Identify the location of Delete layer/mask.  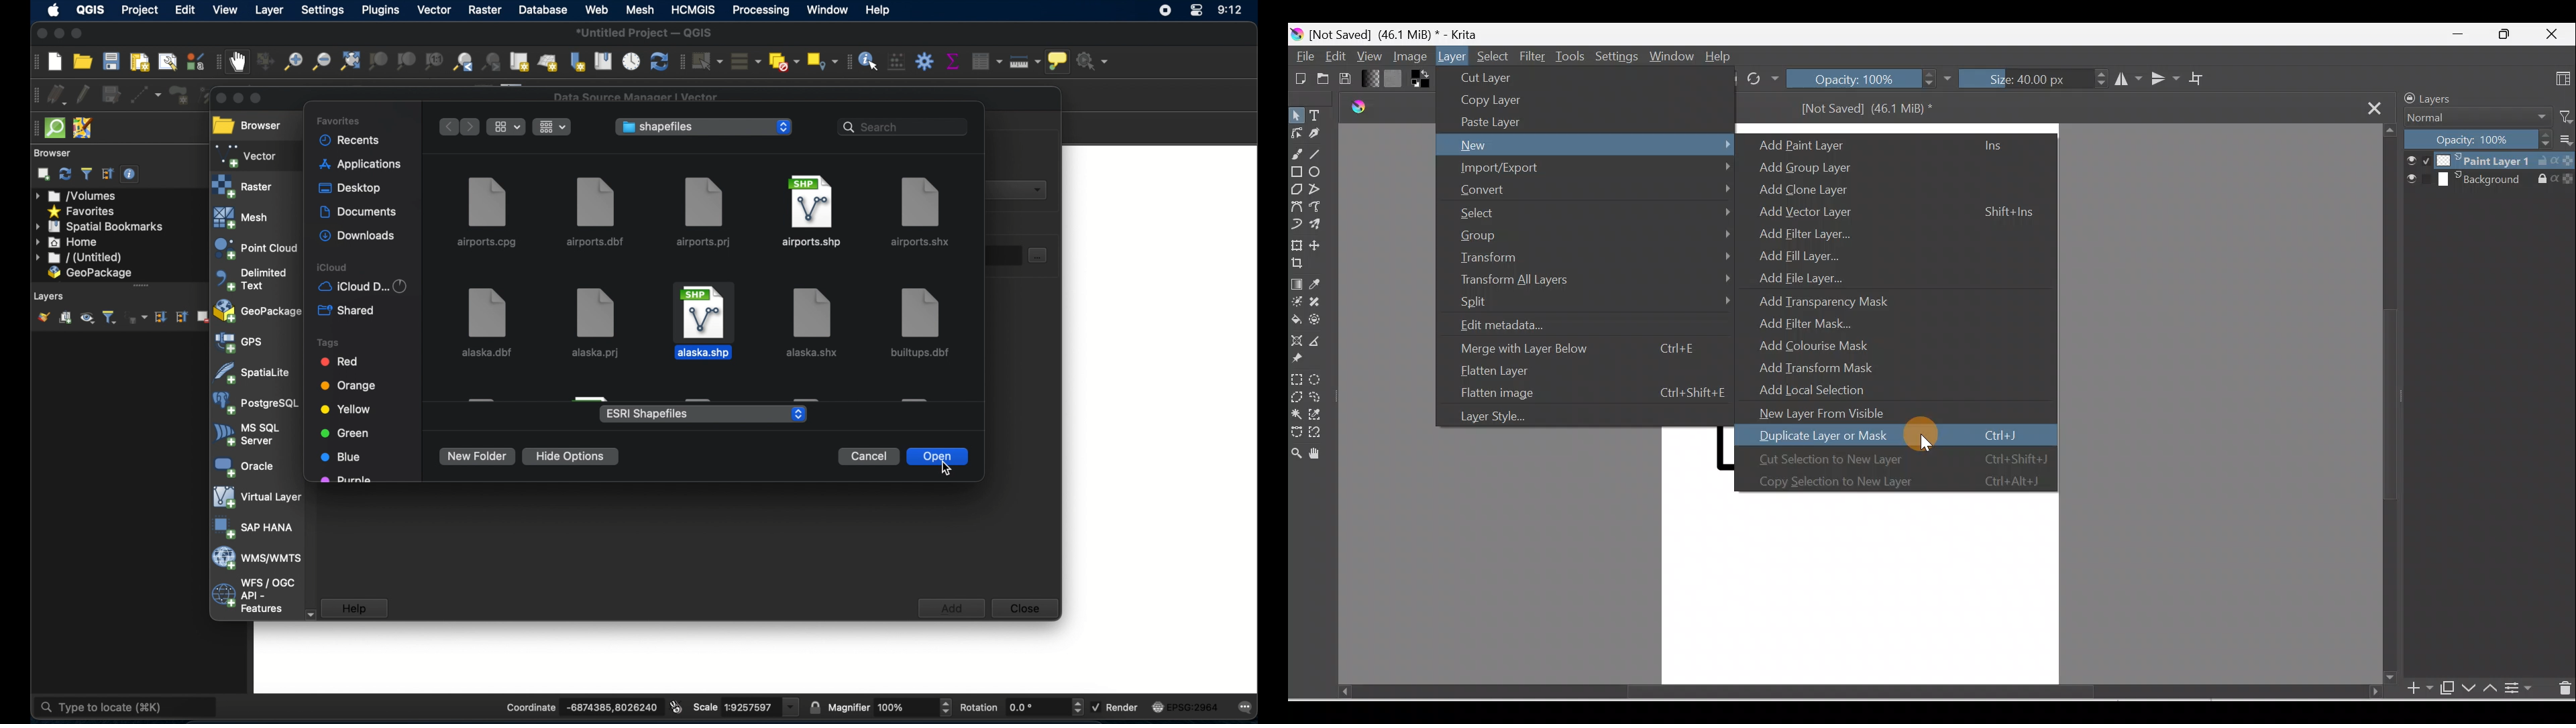
(2563, 690).